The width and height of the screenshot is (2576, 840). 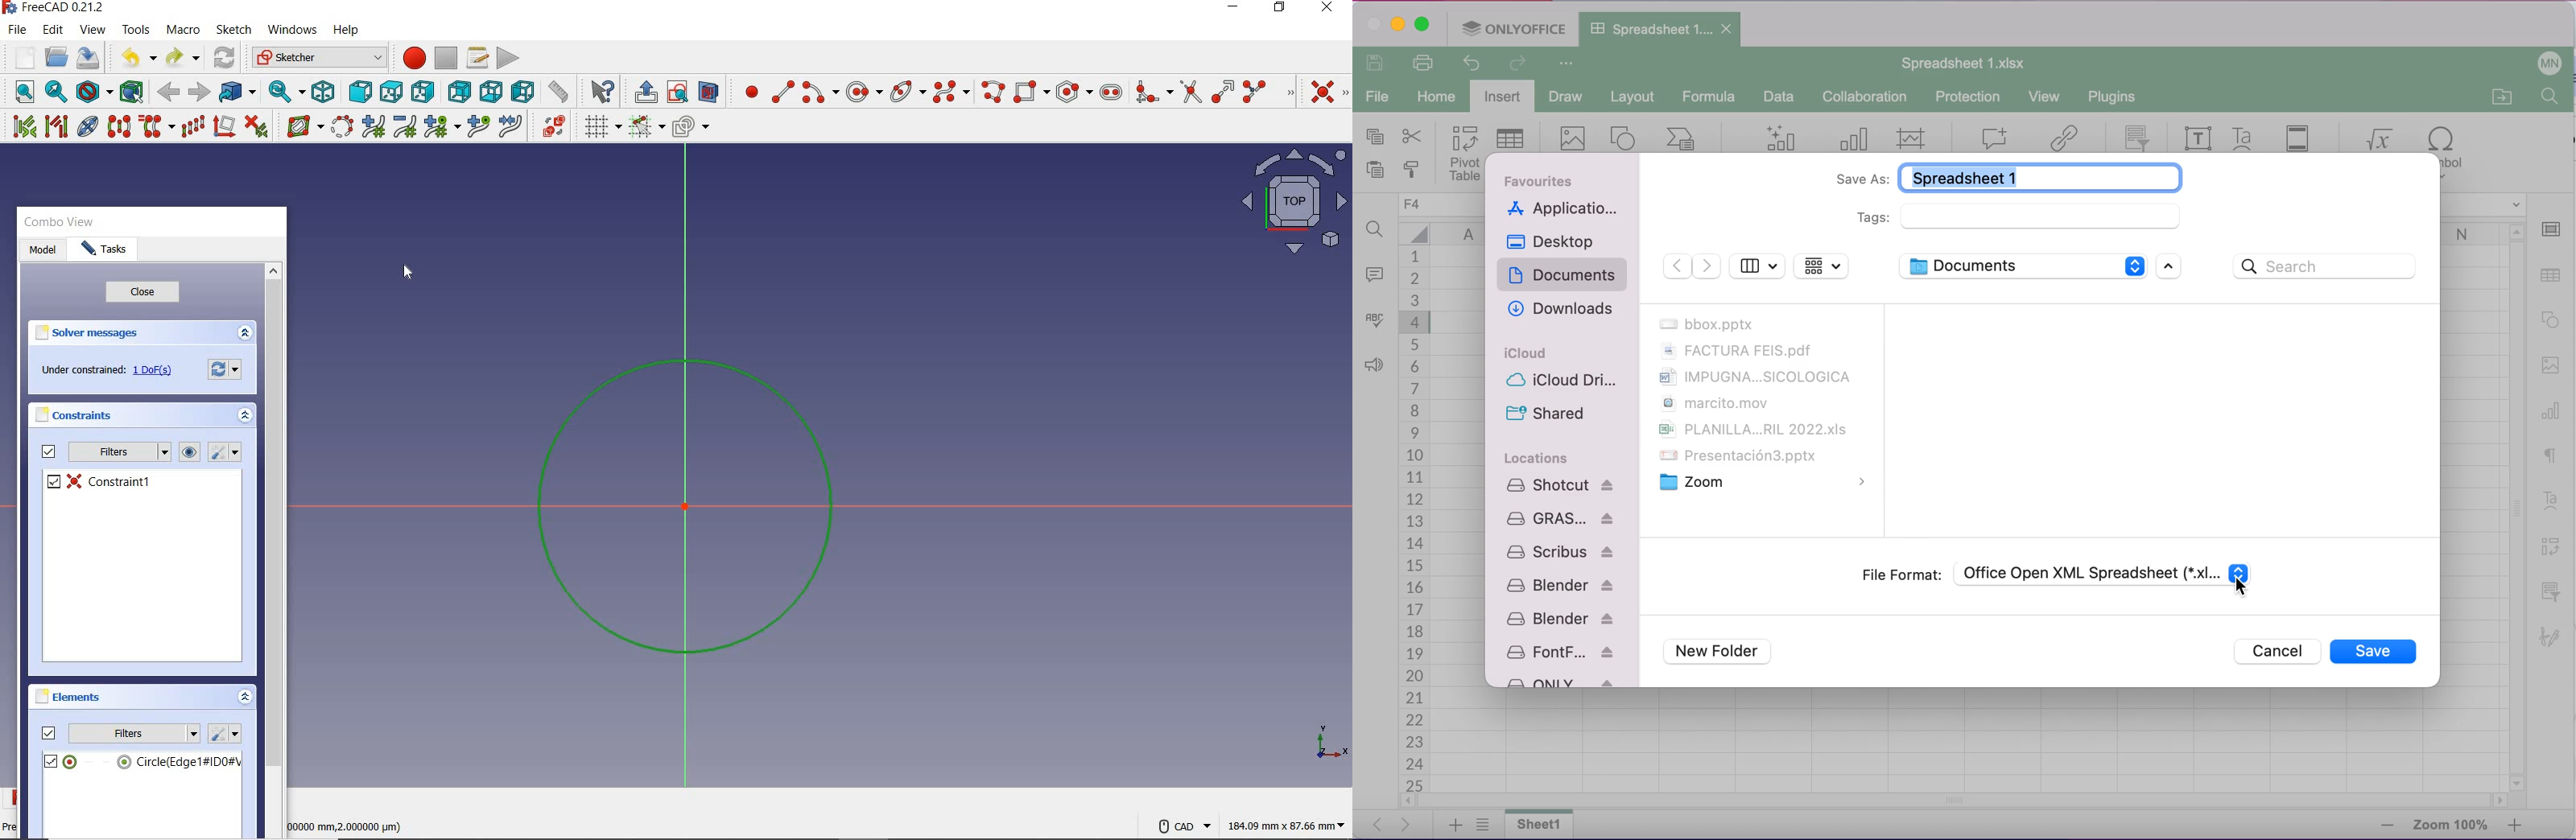 I want to click on join curves, so click(x=510, y=126).